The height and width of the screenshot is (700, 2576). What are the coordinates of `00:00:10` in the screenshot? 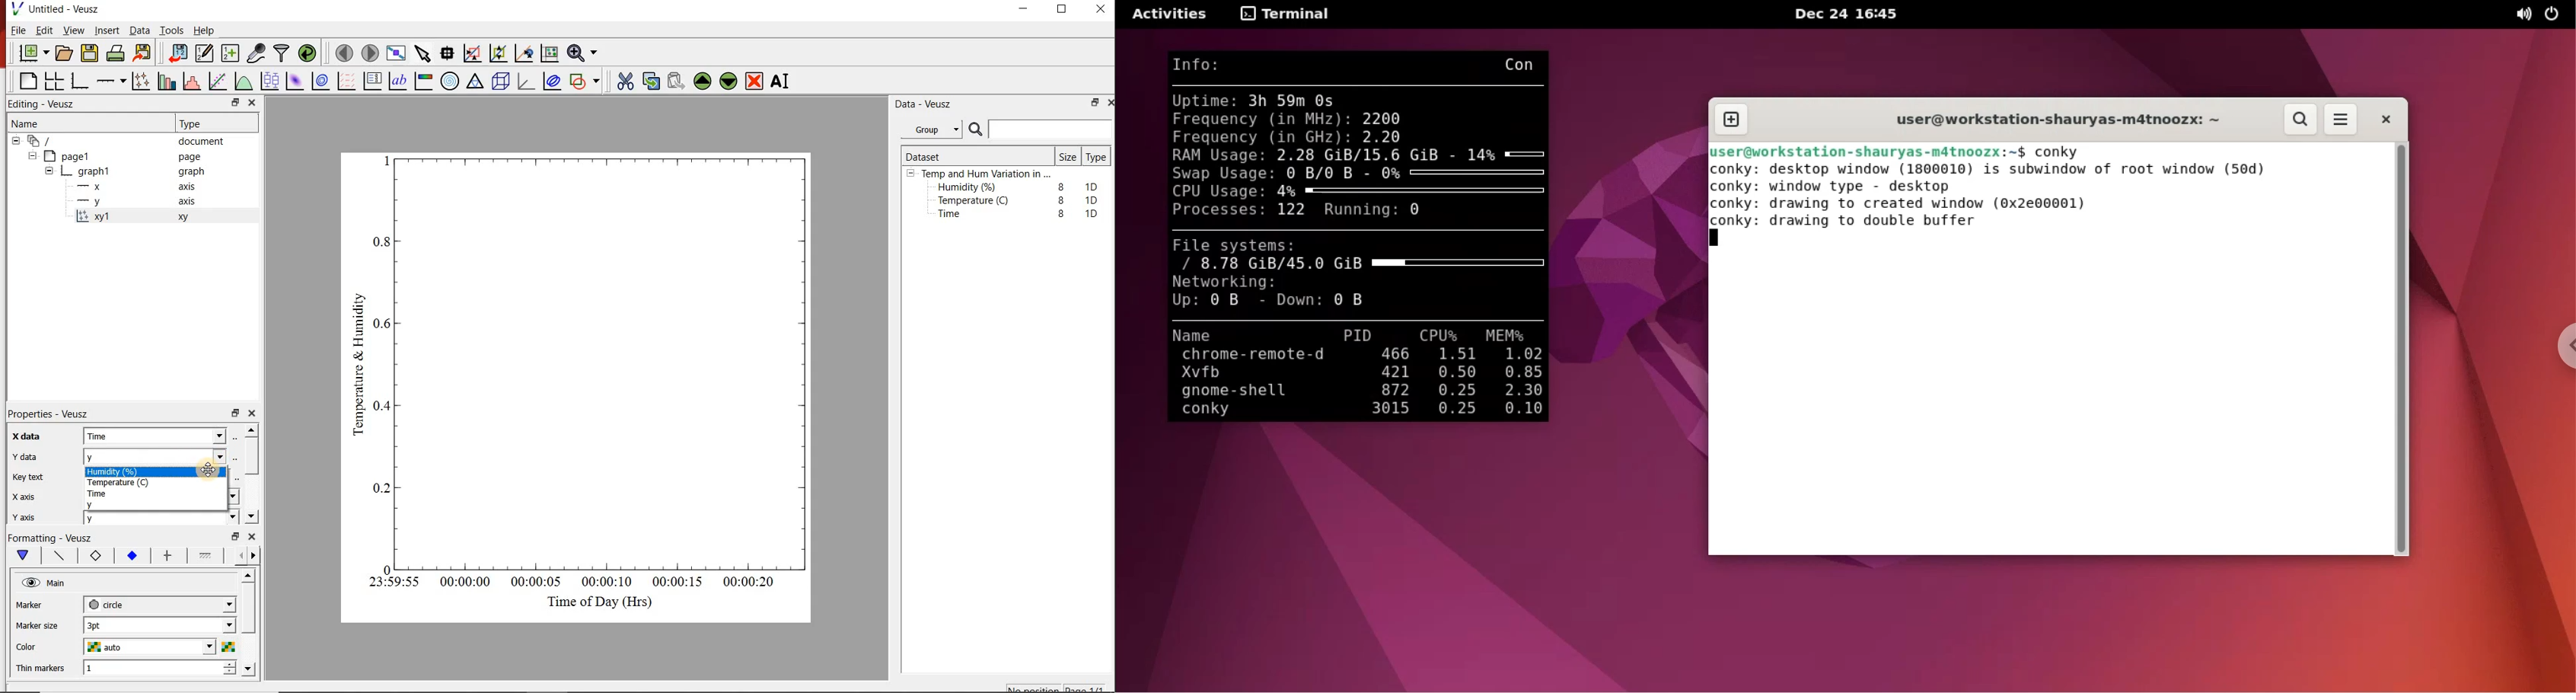 It's located at (606, 581).